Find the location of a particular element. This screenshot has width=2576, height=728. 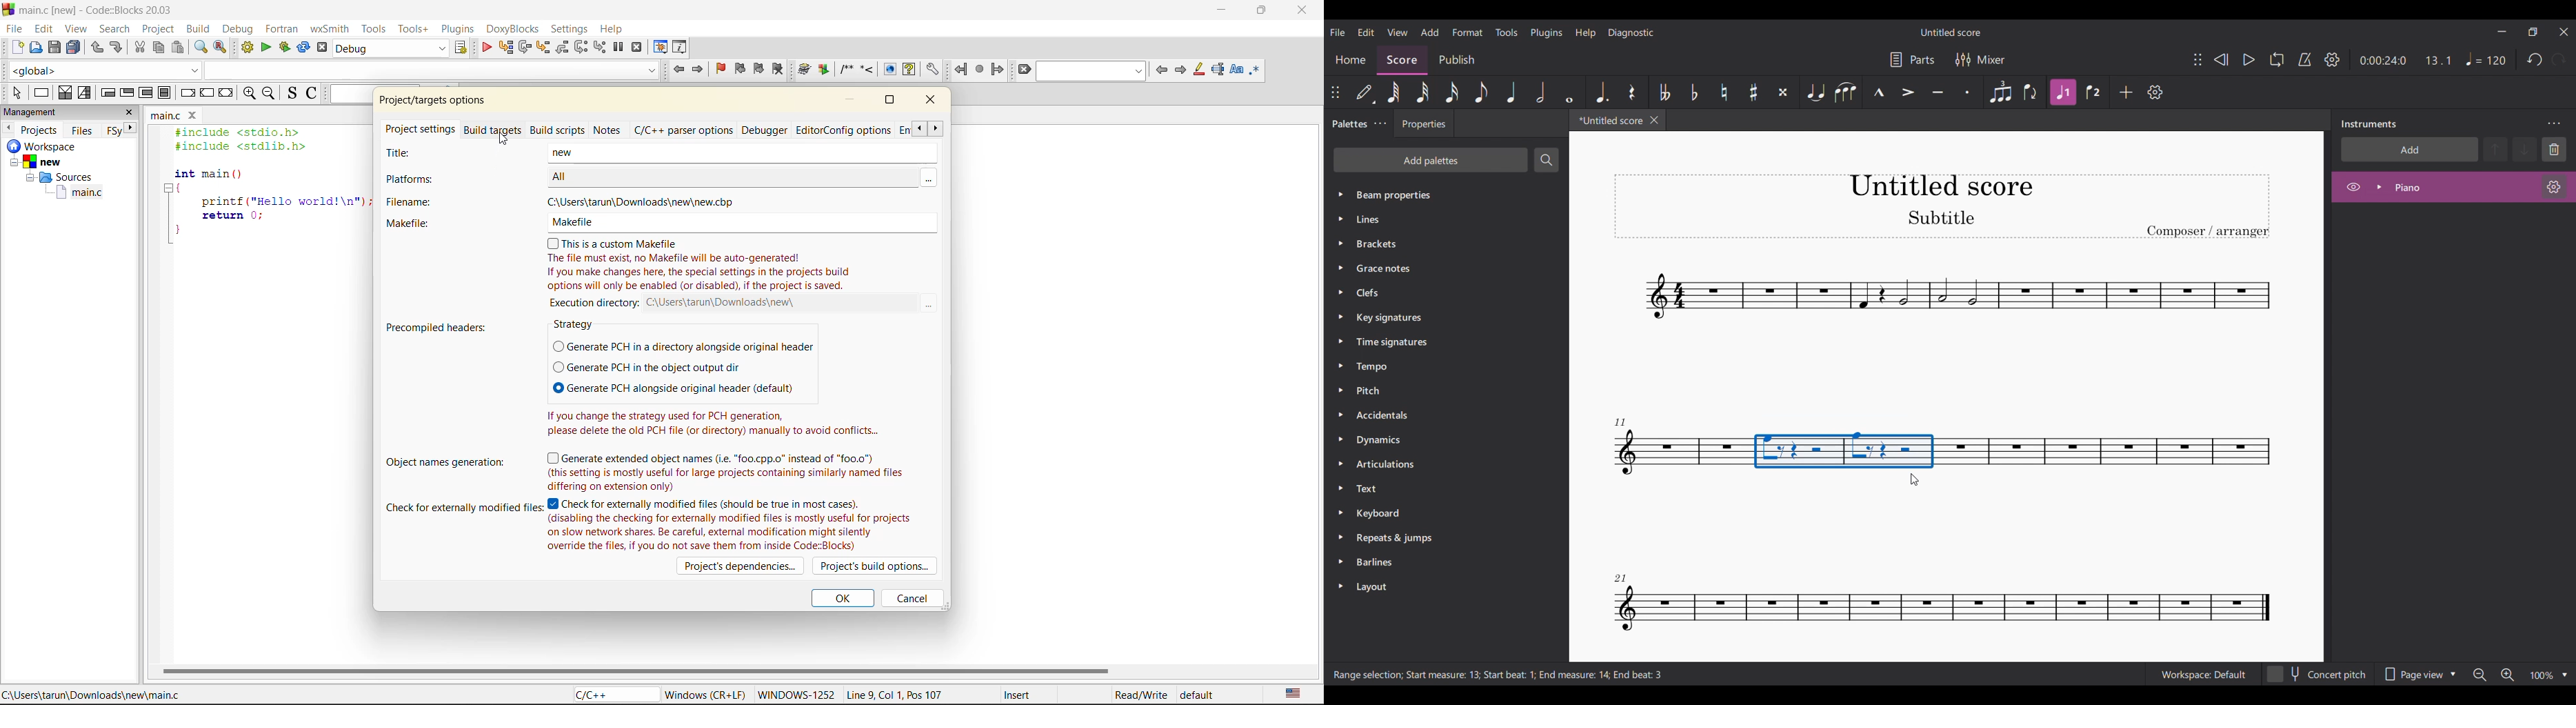

jump forward is located at coordinates (700, 70).